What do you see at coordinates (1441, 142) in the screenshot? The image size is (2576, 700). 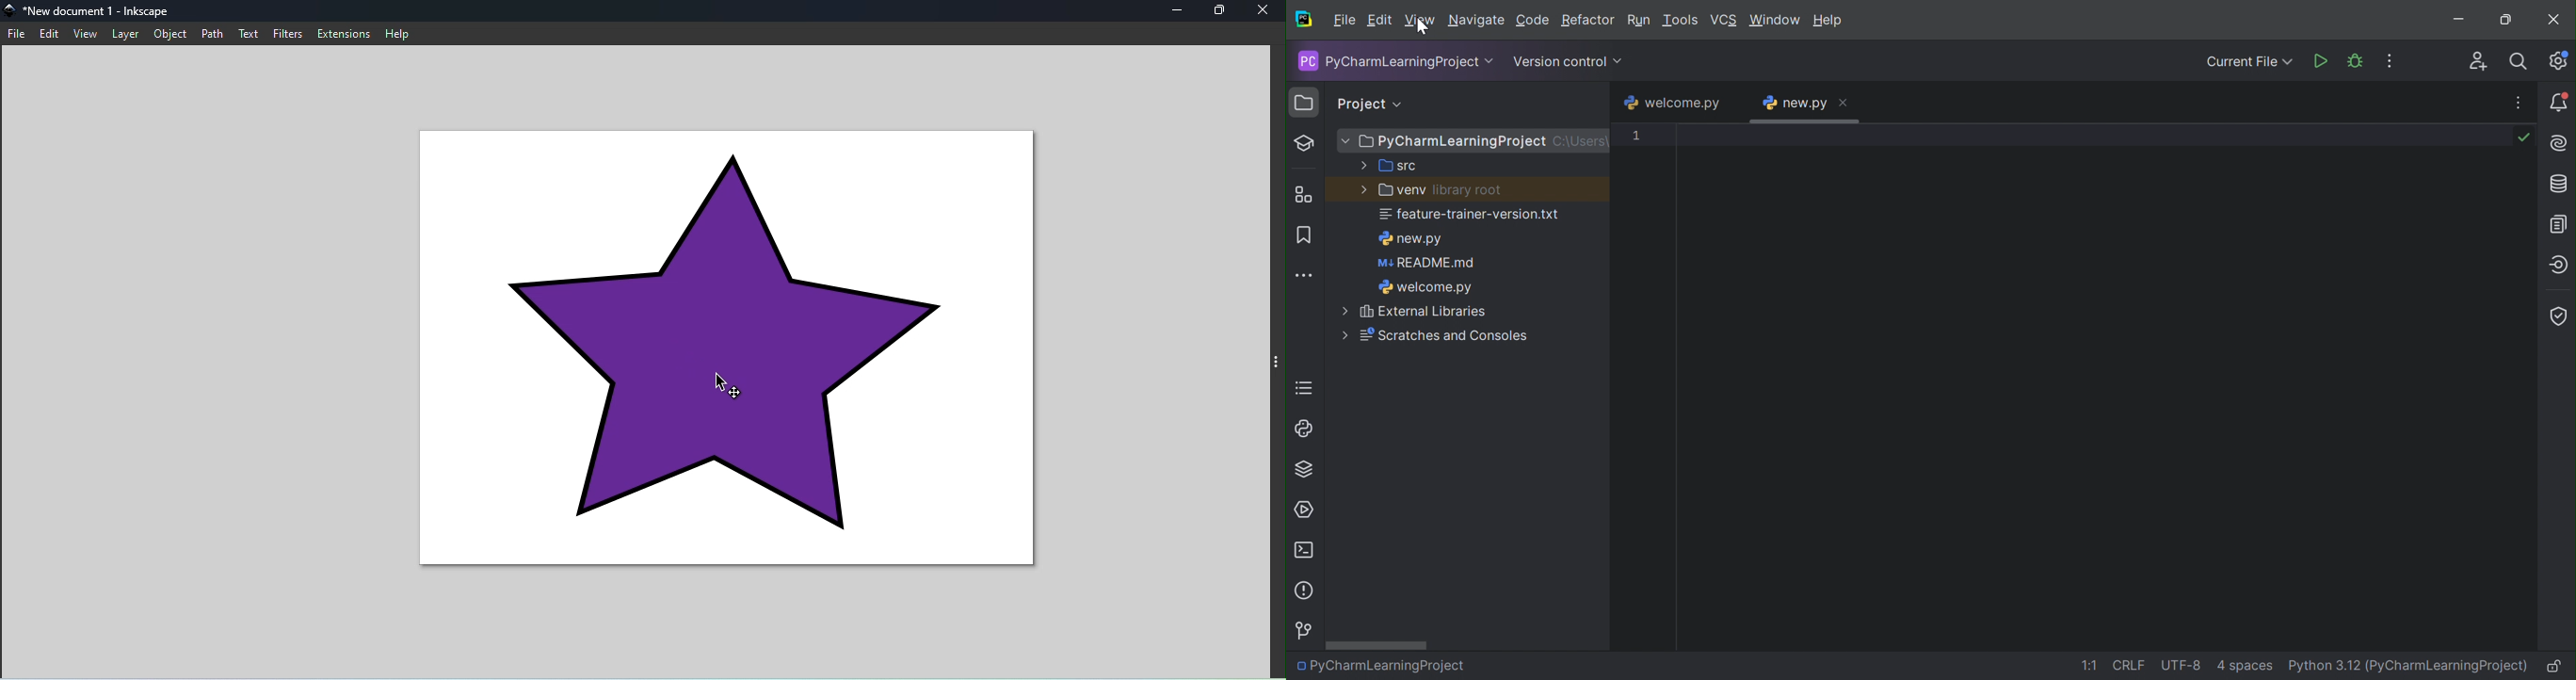 I see `PyCharmLearningProject` at bounding box center [1441, 142].